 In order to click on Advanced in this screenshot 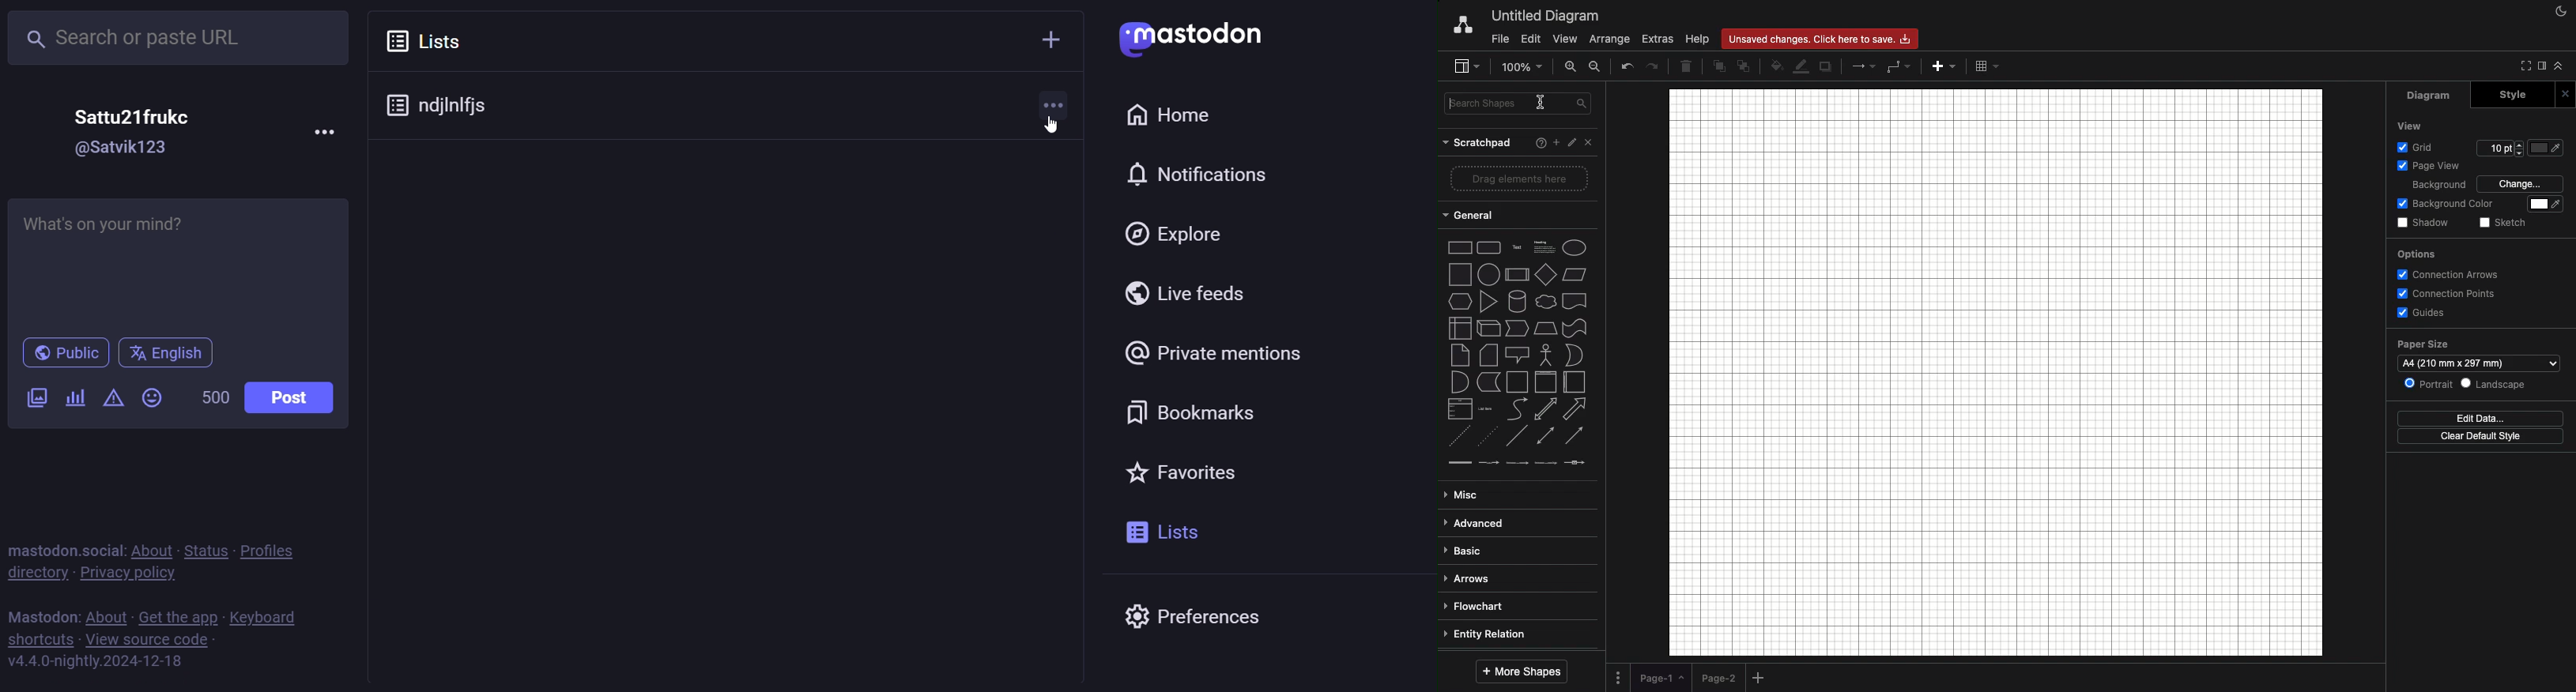, I will do `click(1477, 524)`.